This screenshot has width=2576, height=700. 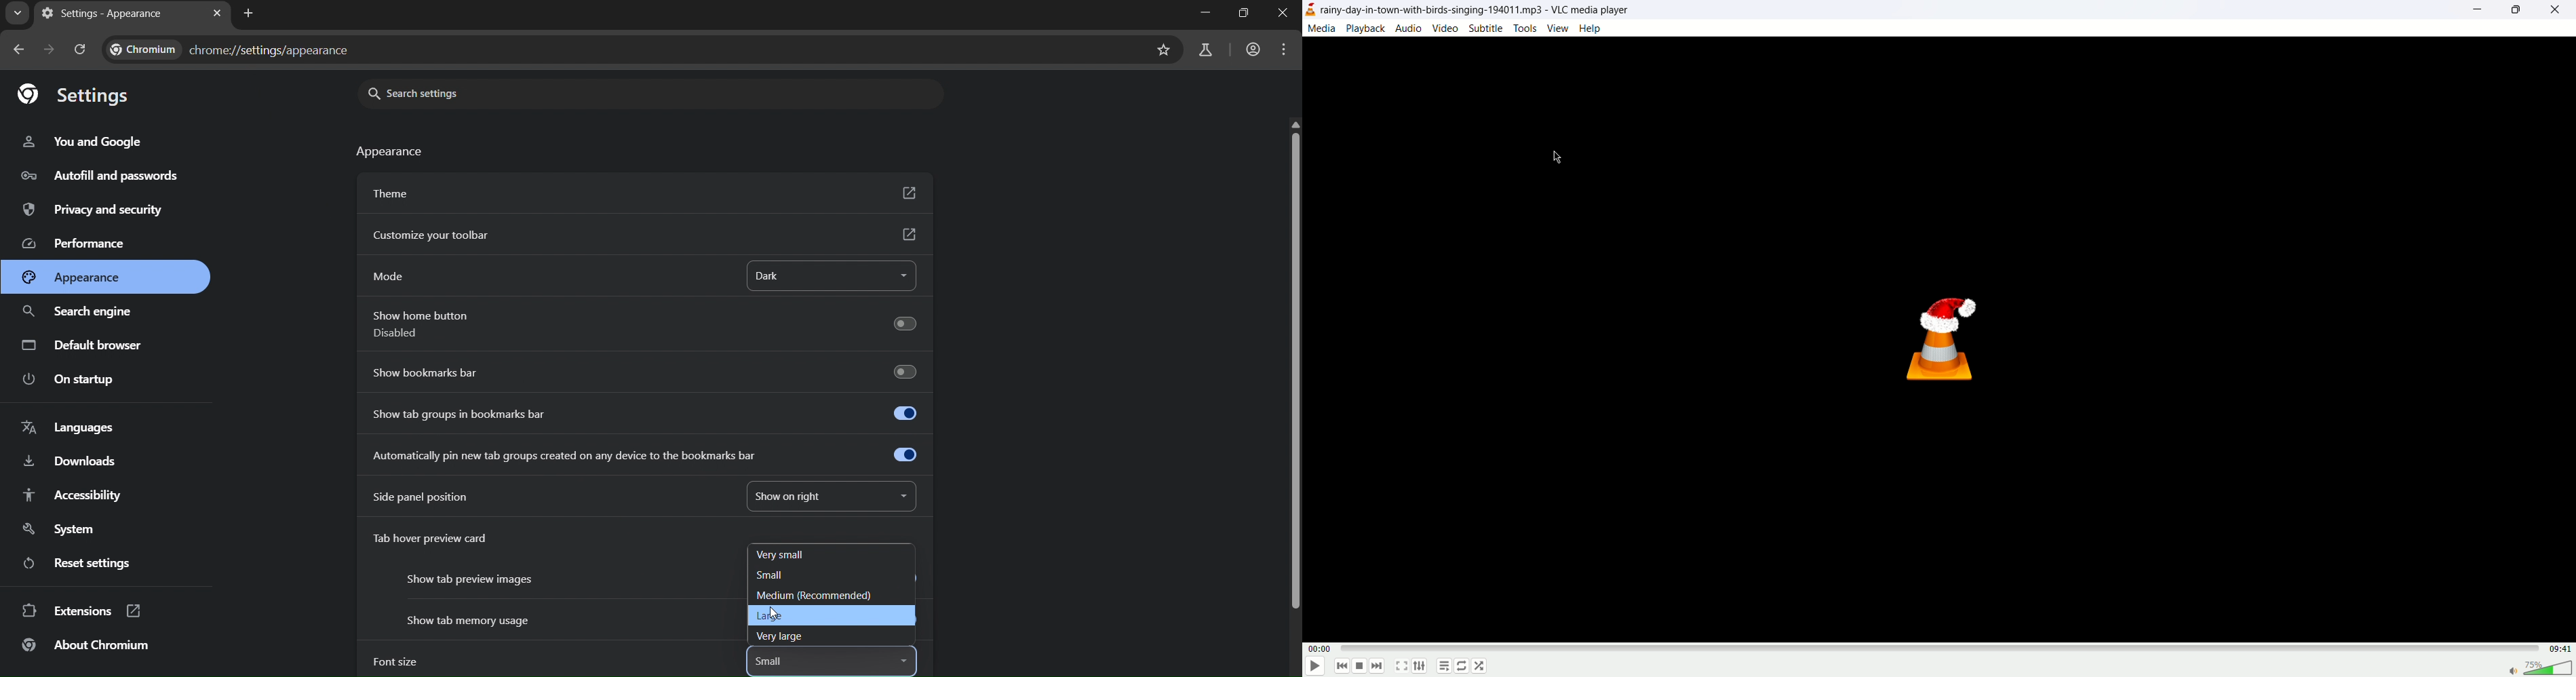 I want to click on autofill & passwords, so click(x=111, y=178).